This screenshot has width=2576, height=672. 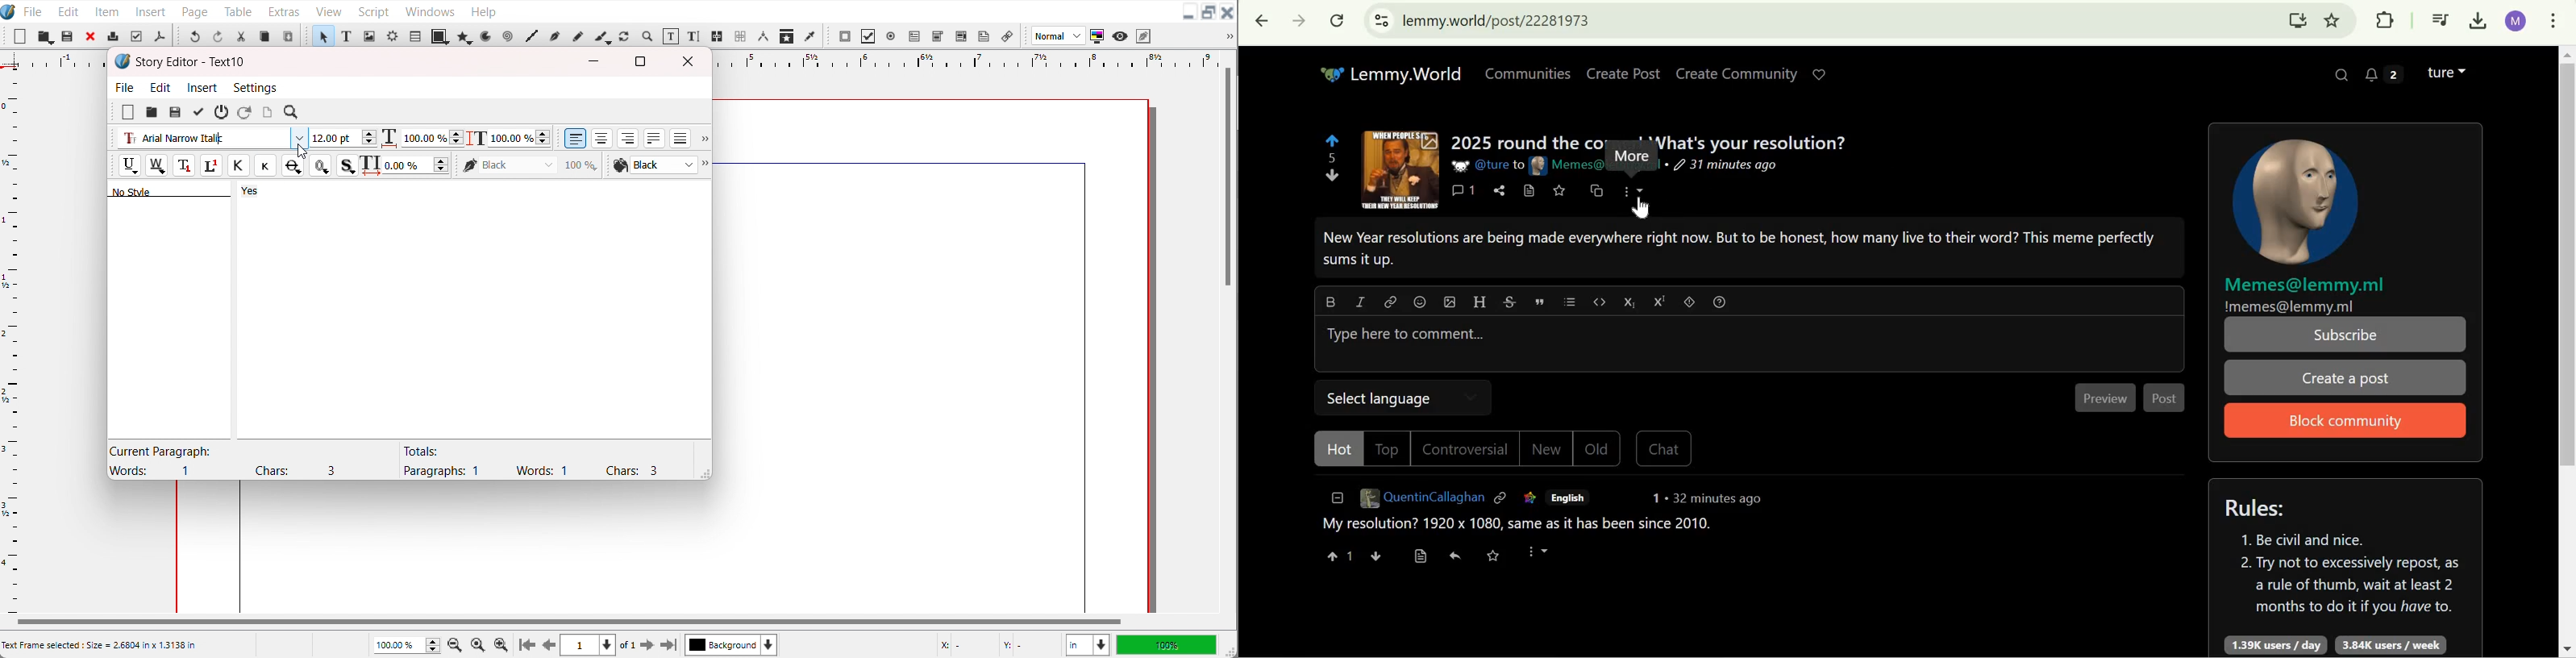 I want to click on cursor, so click(x=1645, y=208).